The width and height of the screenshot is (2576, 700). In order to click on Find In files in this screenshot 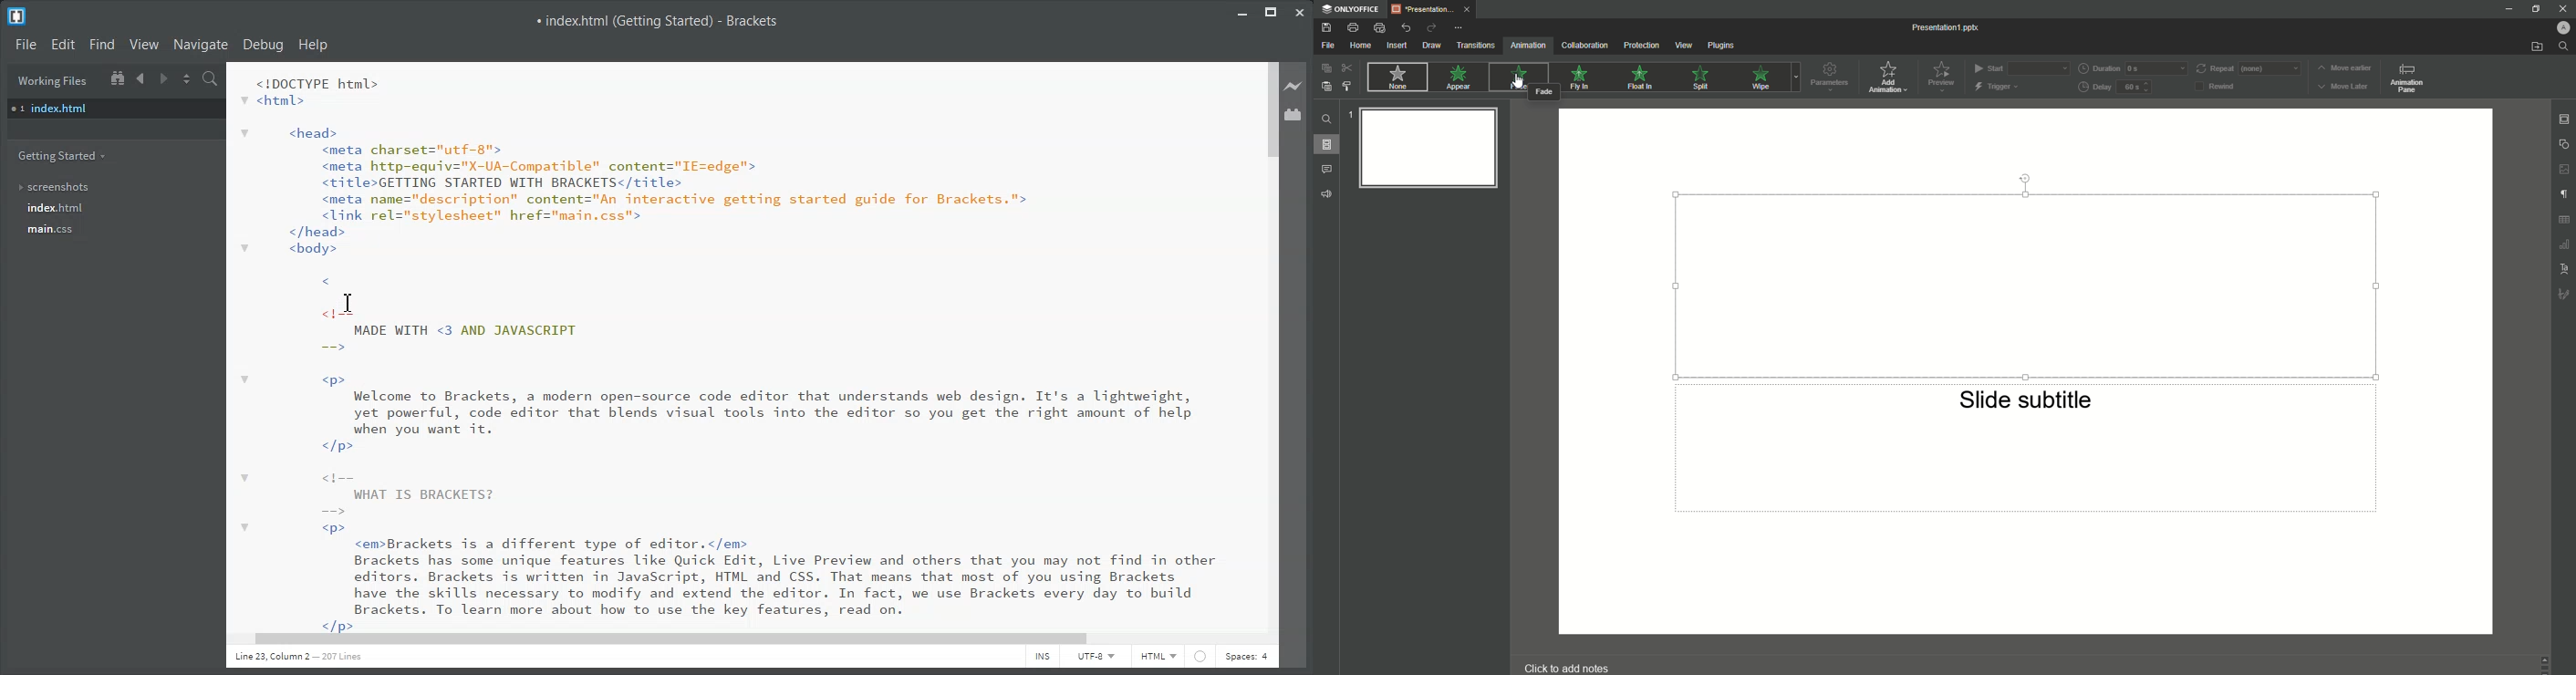, I will do `click(211, 79)`.